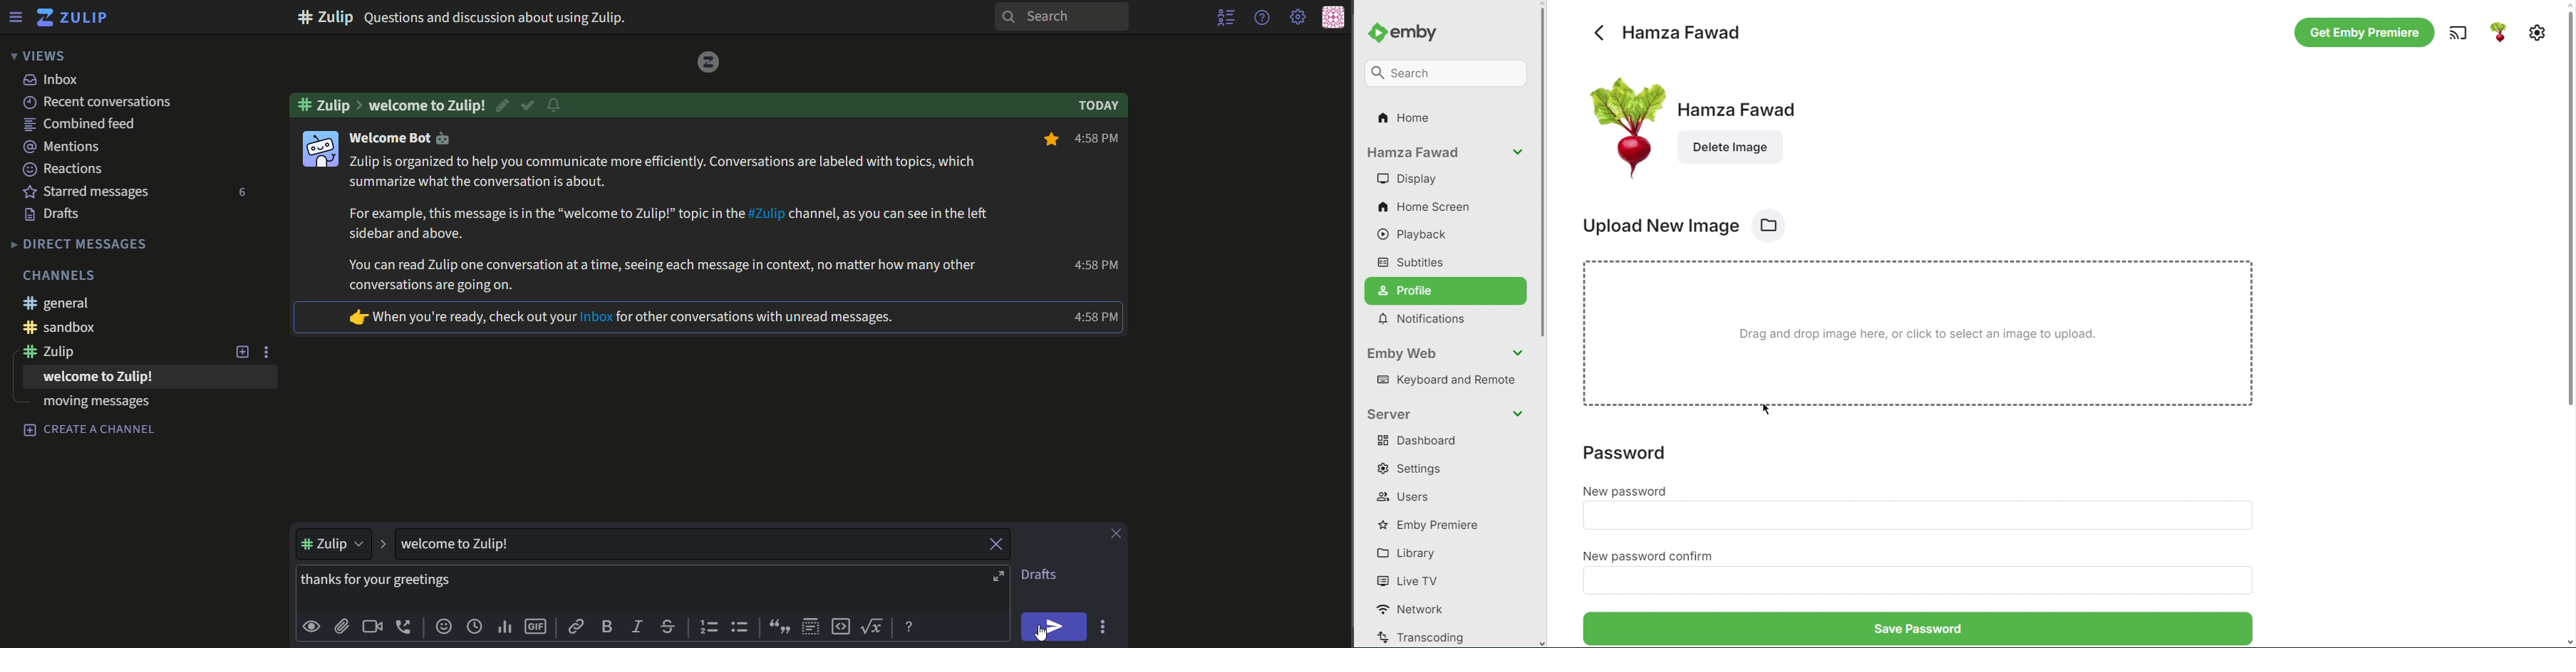  What do you see at coordinates (311, 627) in the screenshot?
I see `preview` at bounding box center [311, 627].